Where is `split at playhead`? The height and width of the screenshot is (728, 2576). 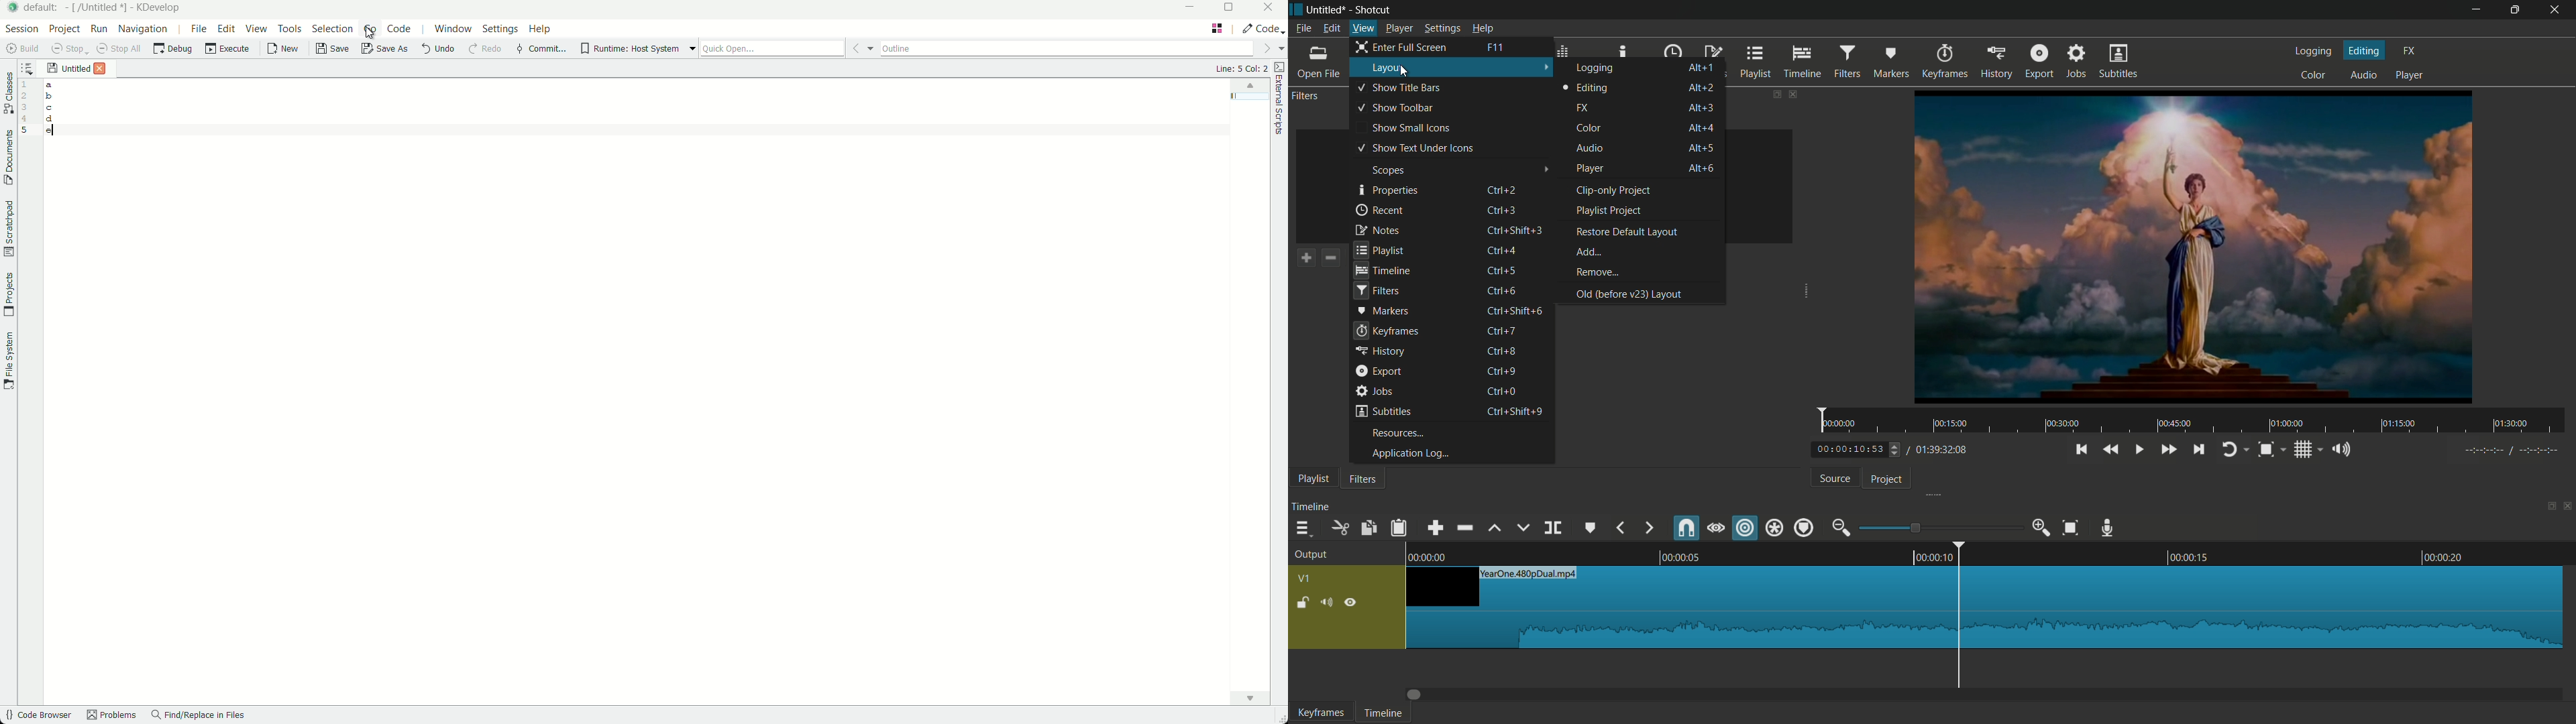 split at playhead is located at coordinates (1552, 528).